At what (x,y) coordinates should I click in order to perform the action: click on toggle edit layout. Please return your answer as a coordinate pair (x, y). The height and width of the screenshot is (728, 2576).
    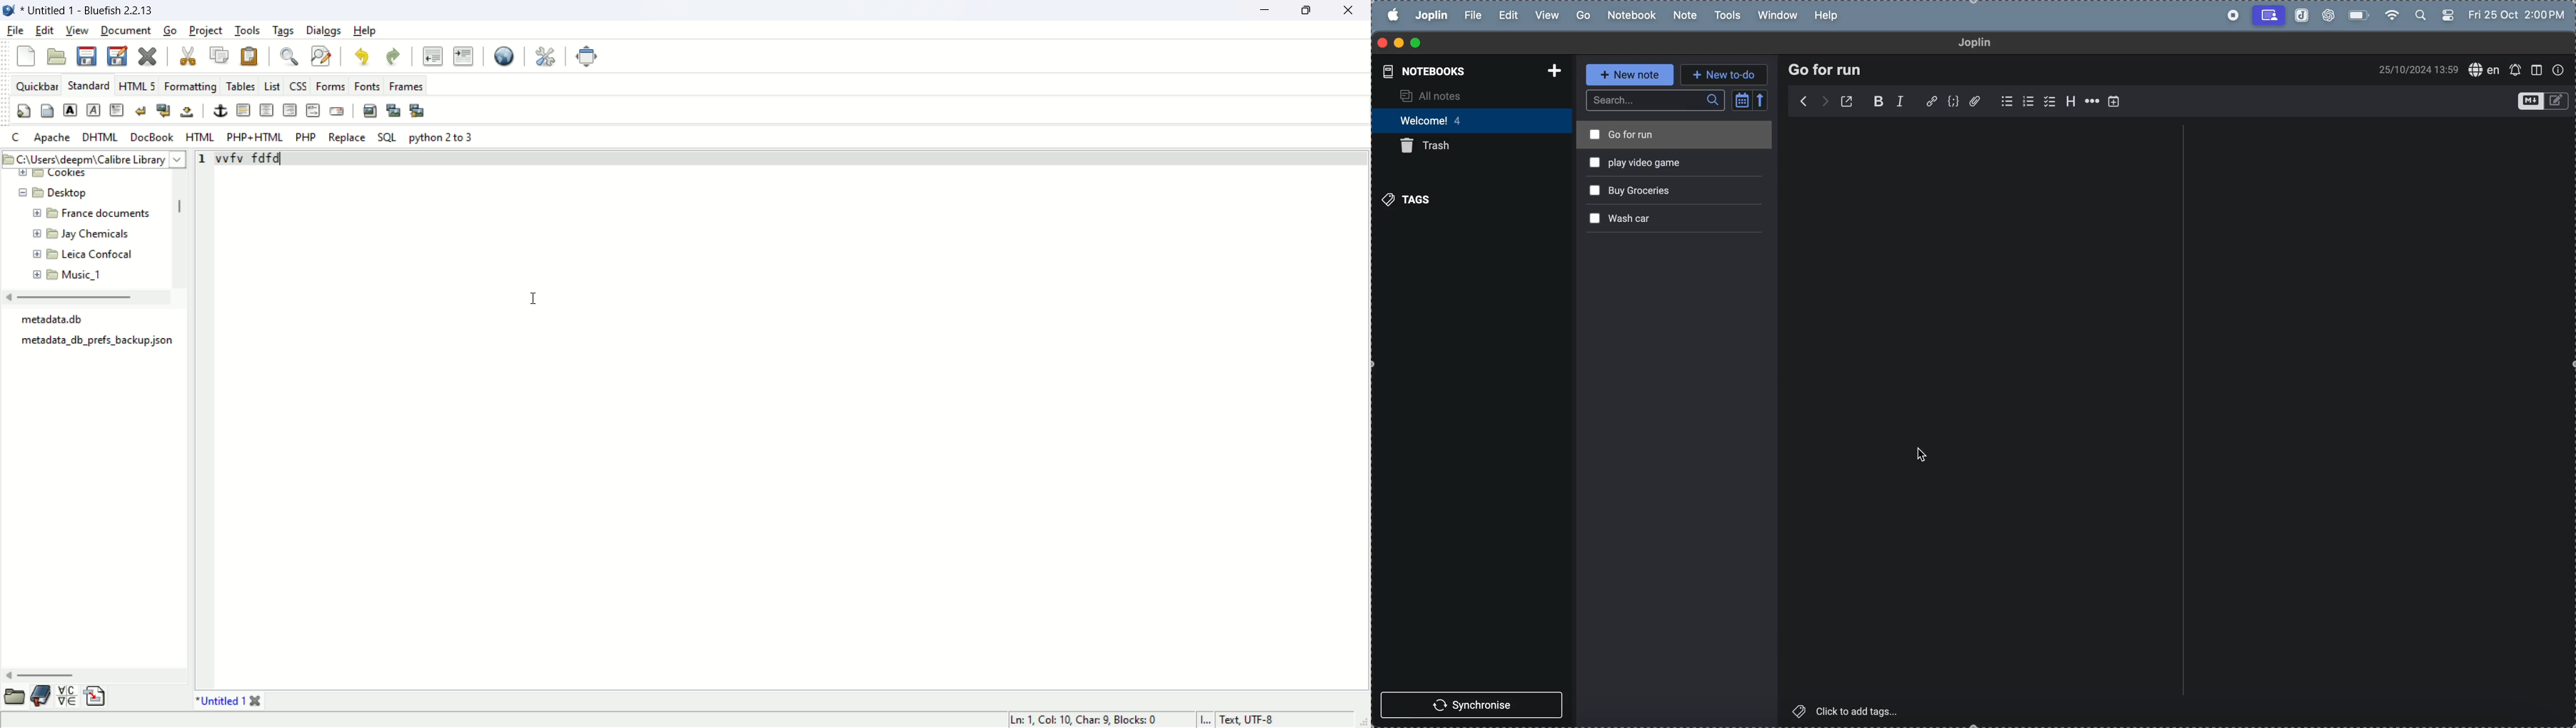
    Looking at the image, I should click on (2537, 69).